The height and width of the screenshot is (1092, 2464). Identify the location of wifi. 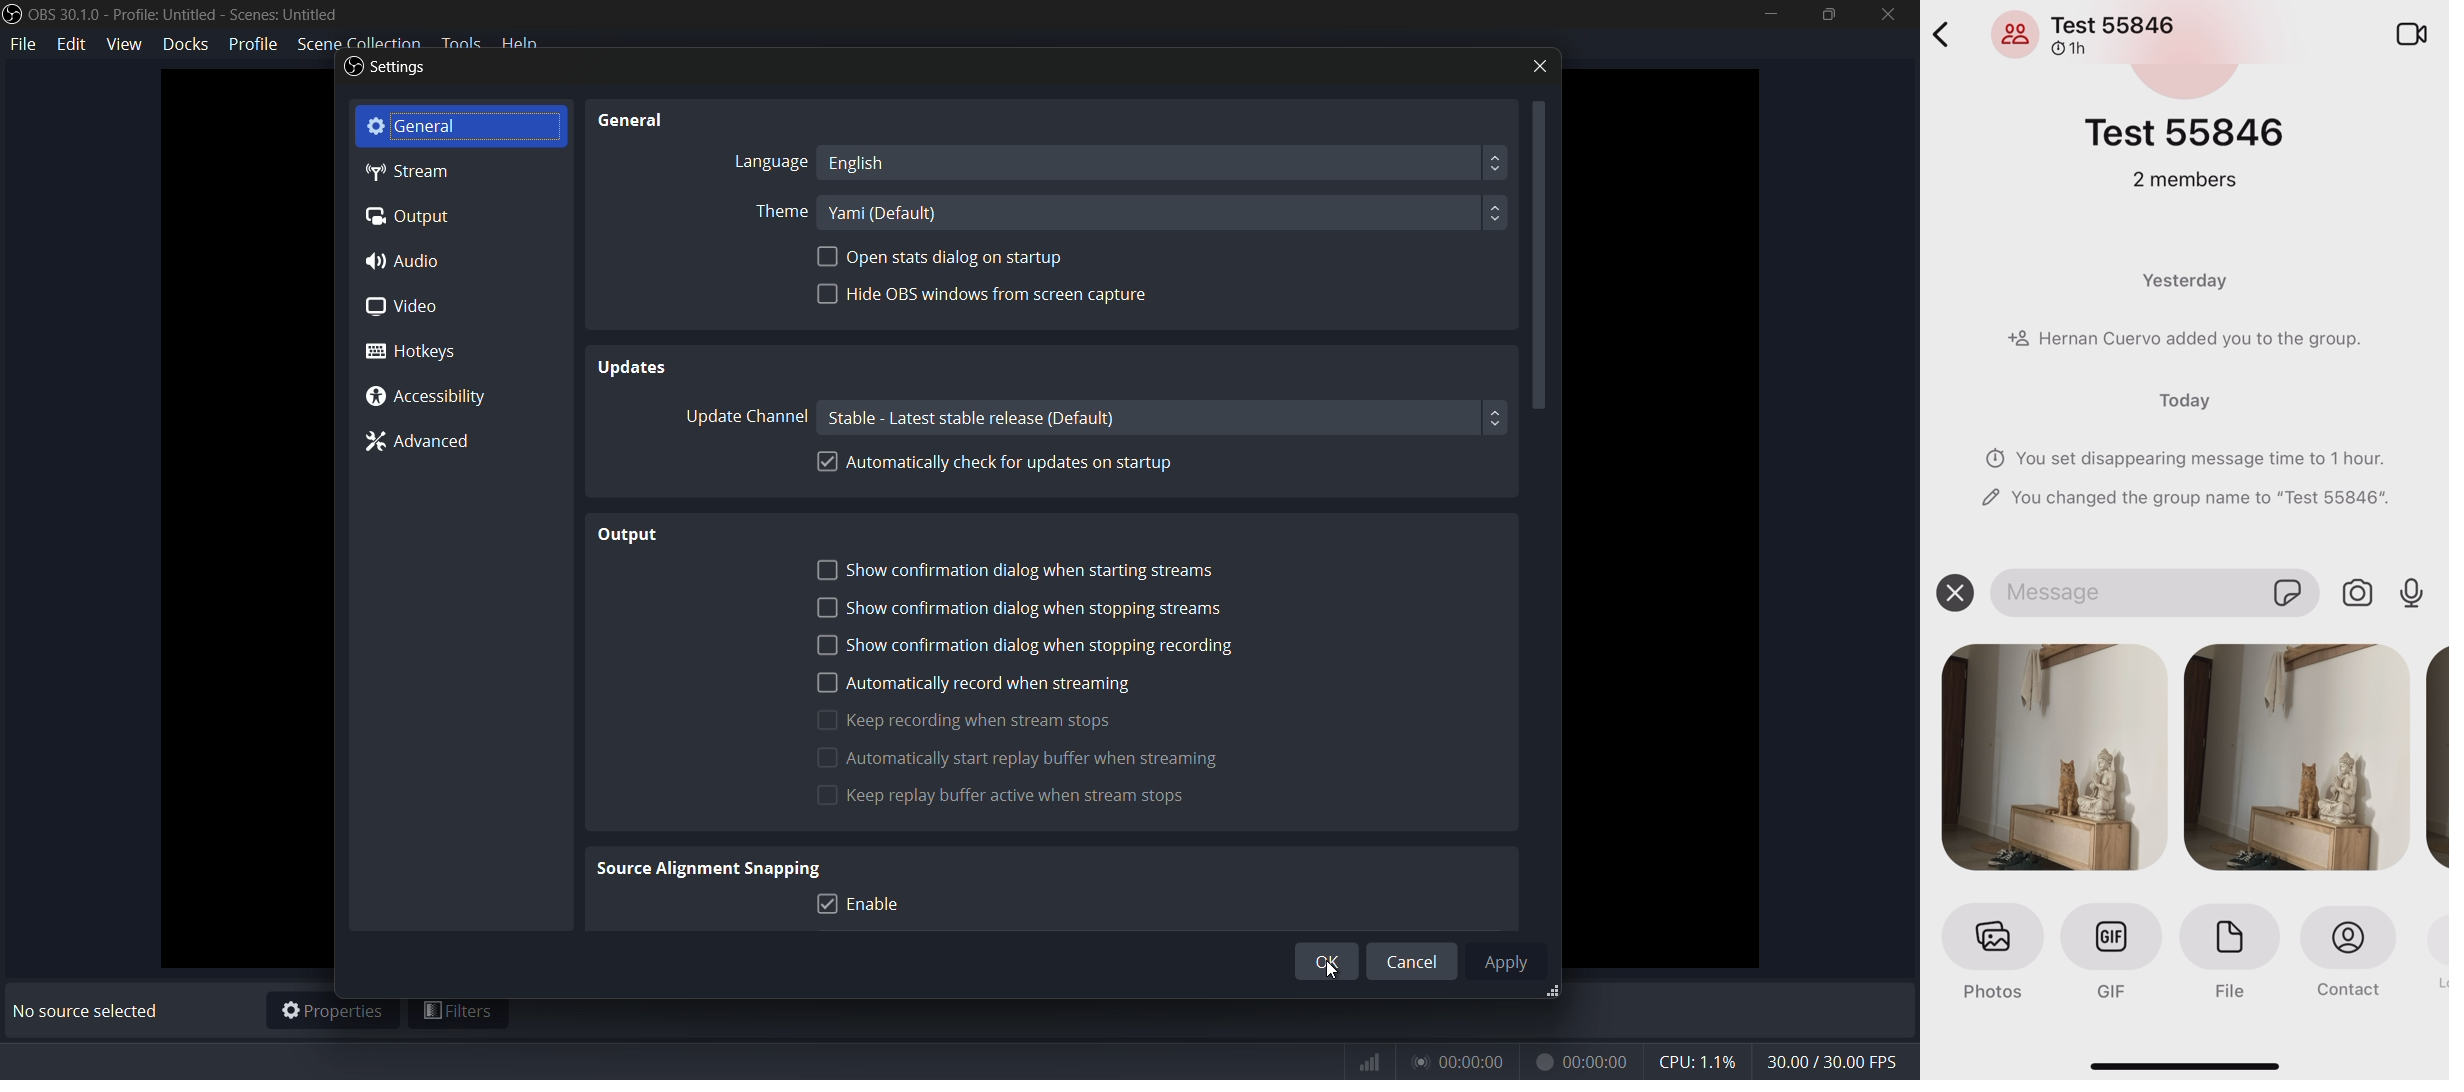
(1371, 1059).